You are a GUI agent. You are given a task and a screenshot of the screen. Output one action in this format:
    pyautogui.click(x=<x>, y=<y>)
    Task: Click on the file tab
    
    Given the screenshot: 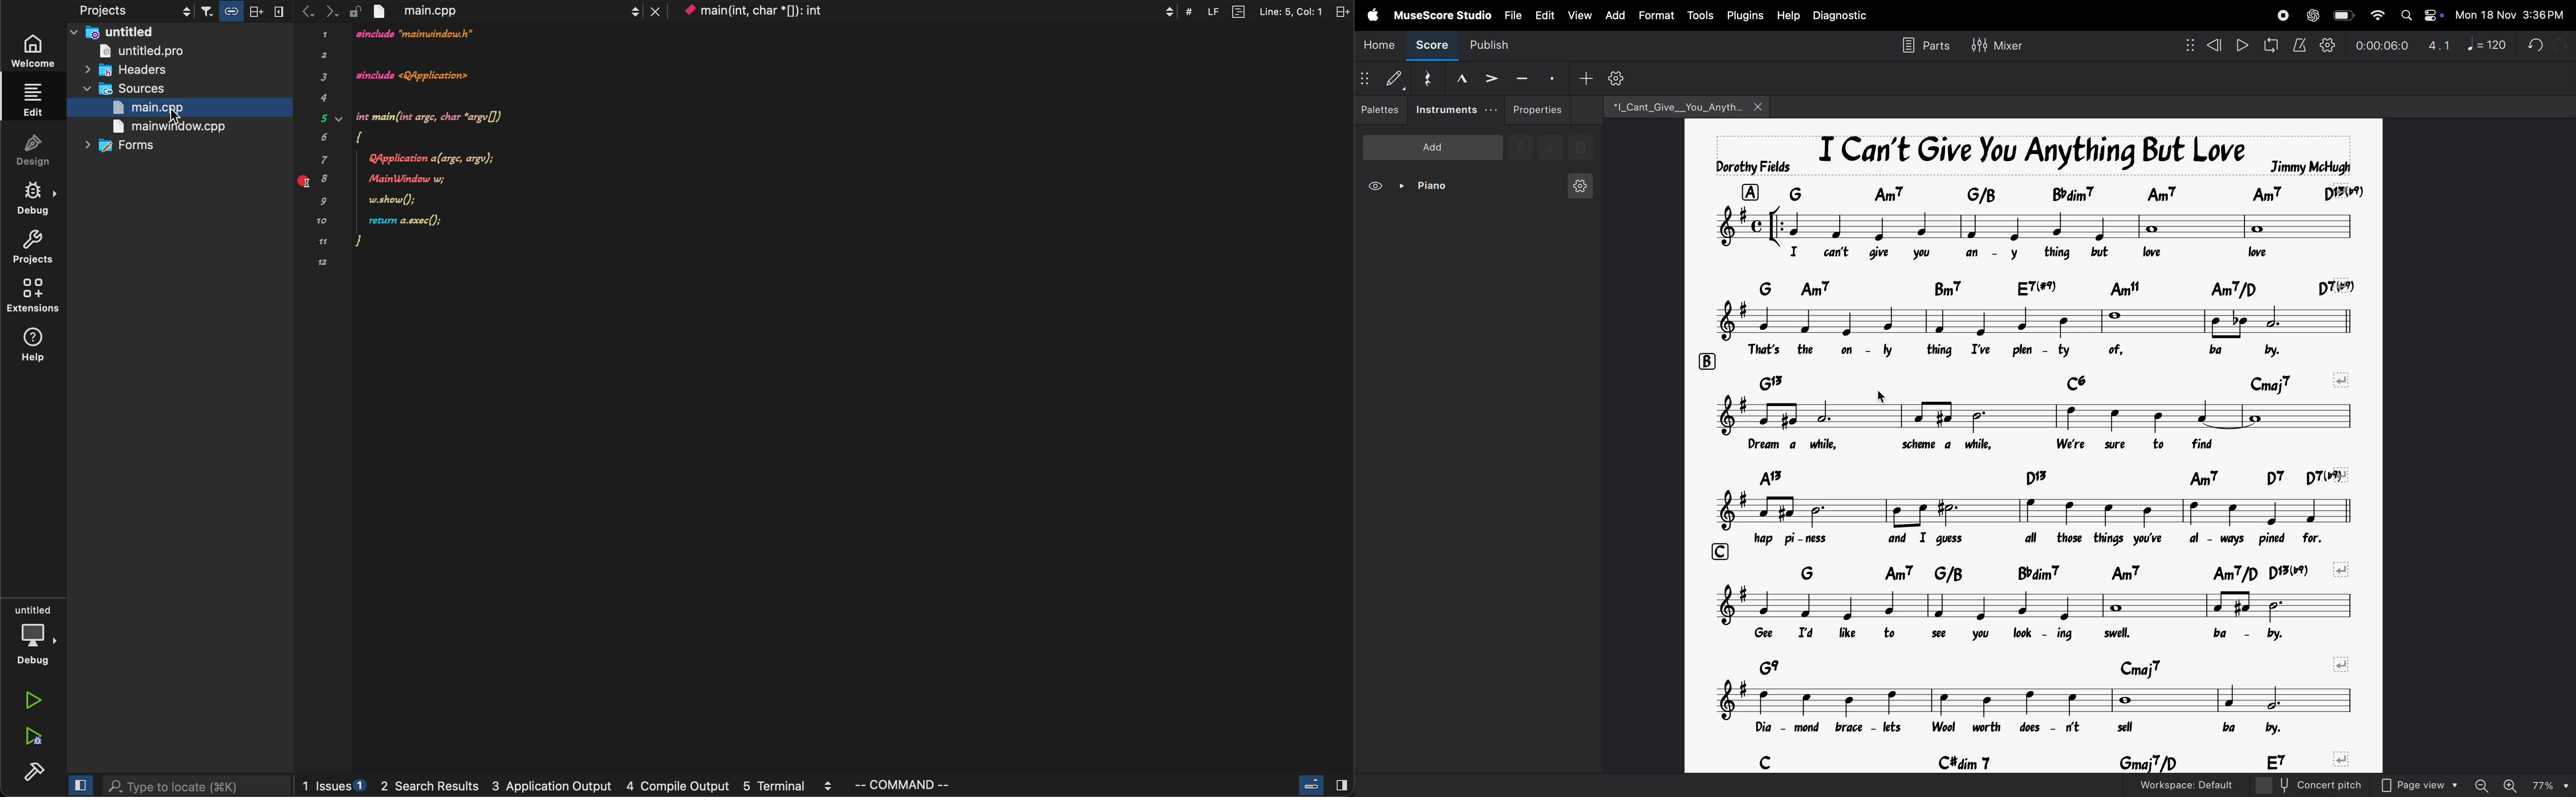 What is the action you would take?
    pyautogui.click(x=508, y=12)
    